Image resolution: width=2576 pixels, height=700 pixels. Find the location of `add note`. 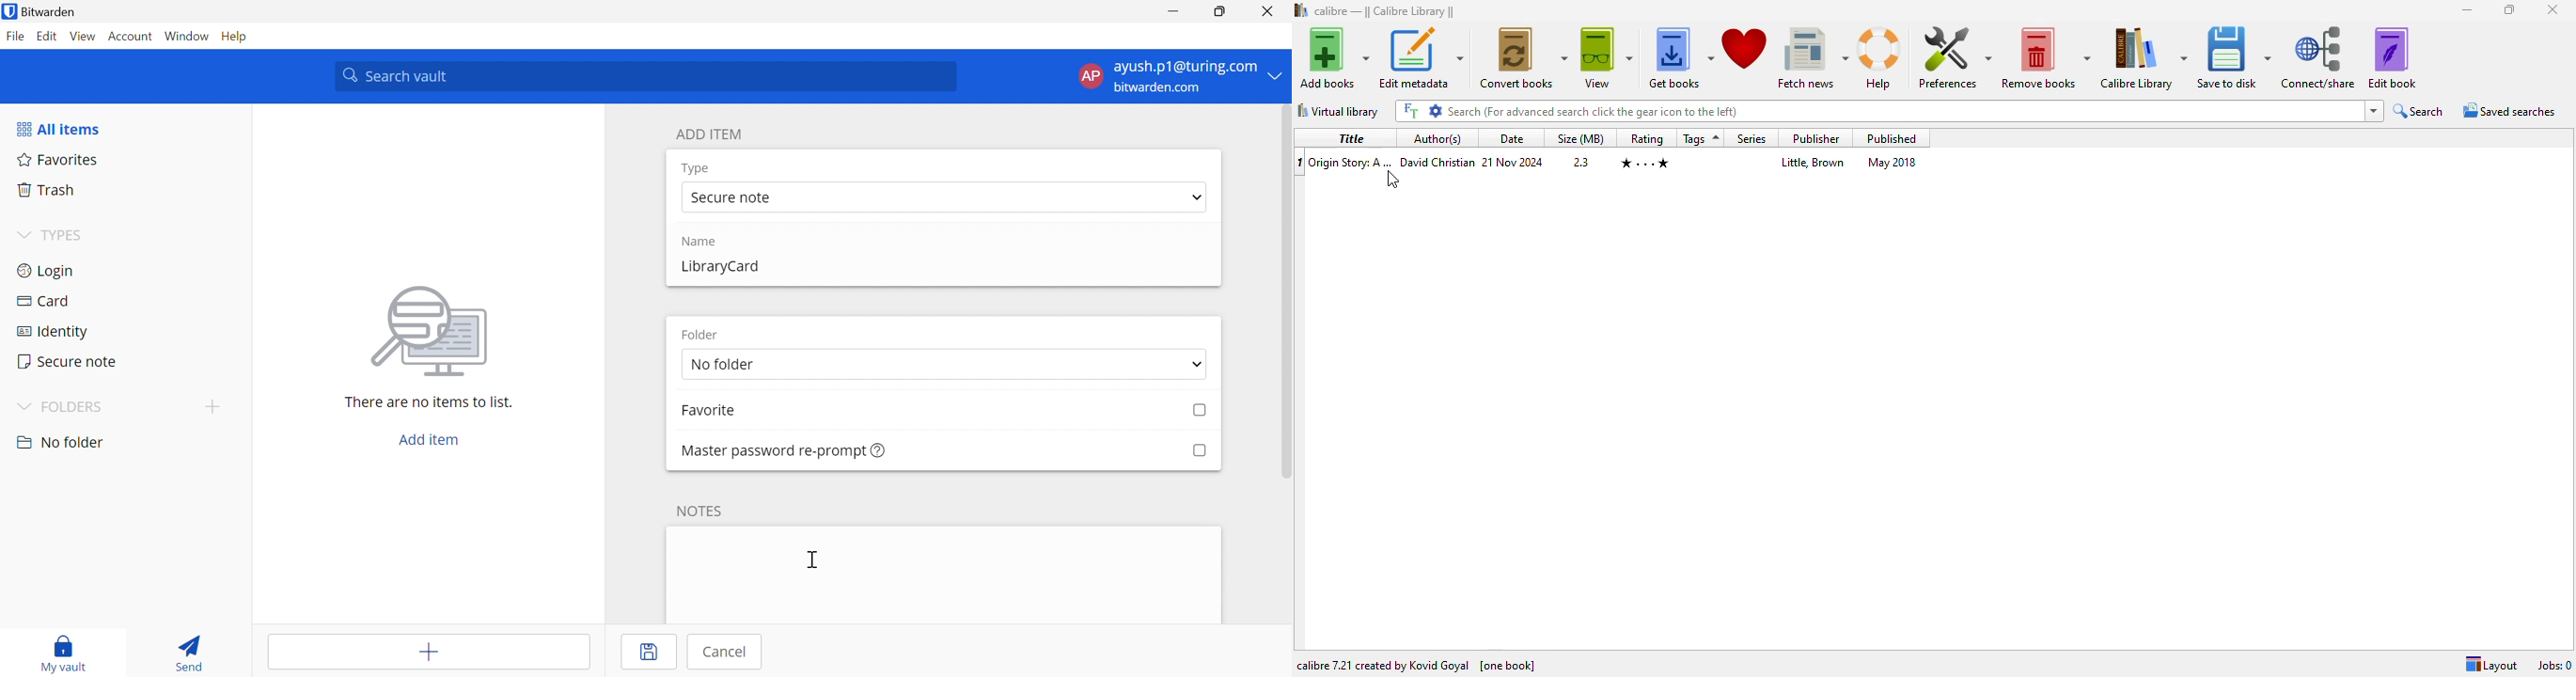

add note is located at coordinates (943, 575).